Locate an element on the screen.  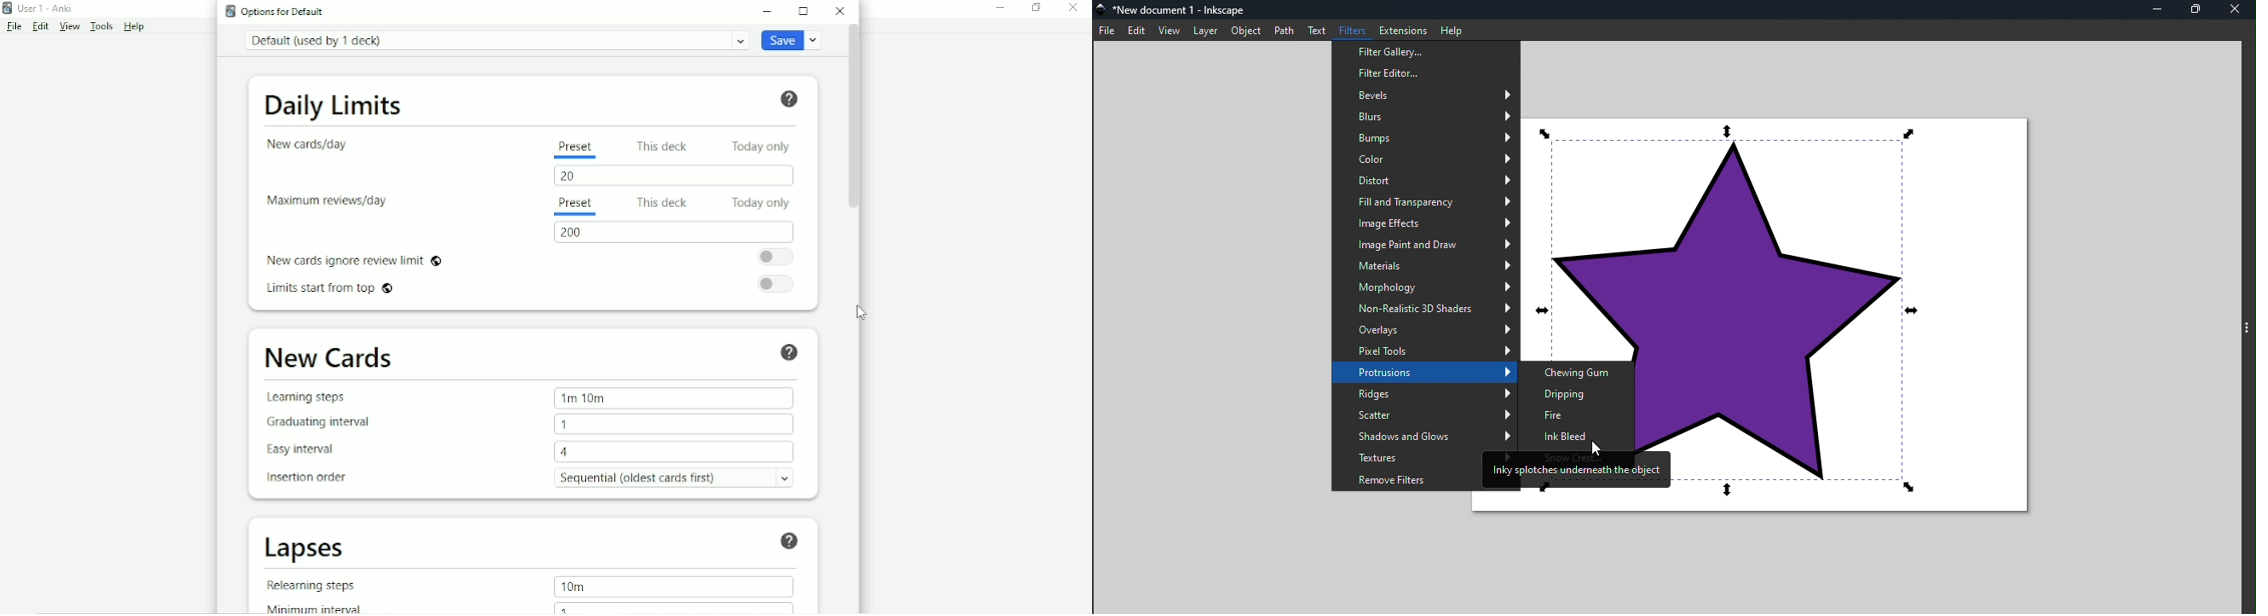
Maximize is located at coordinates (806, 11).